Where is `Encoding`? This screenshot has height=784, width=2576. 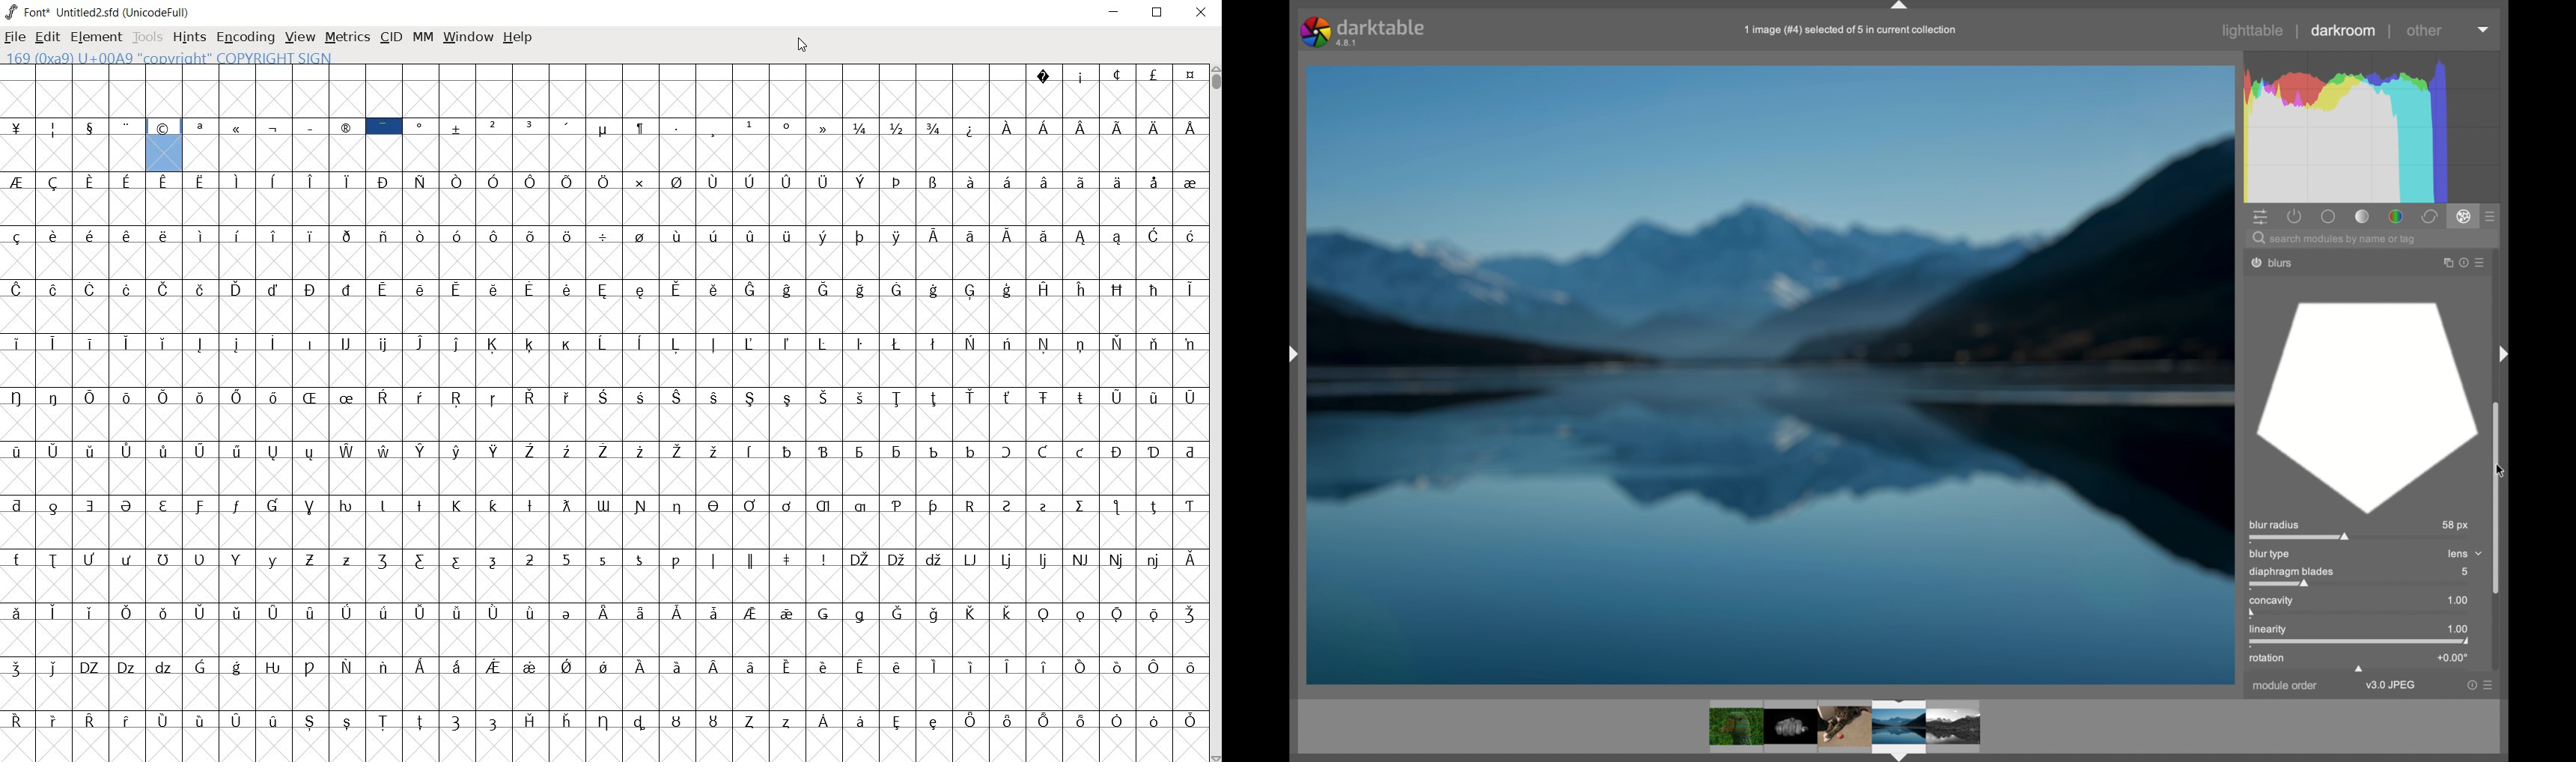 Encoding is located at coordinates (245, 37).